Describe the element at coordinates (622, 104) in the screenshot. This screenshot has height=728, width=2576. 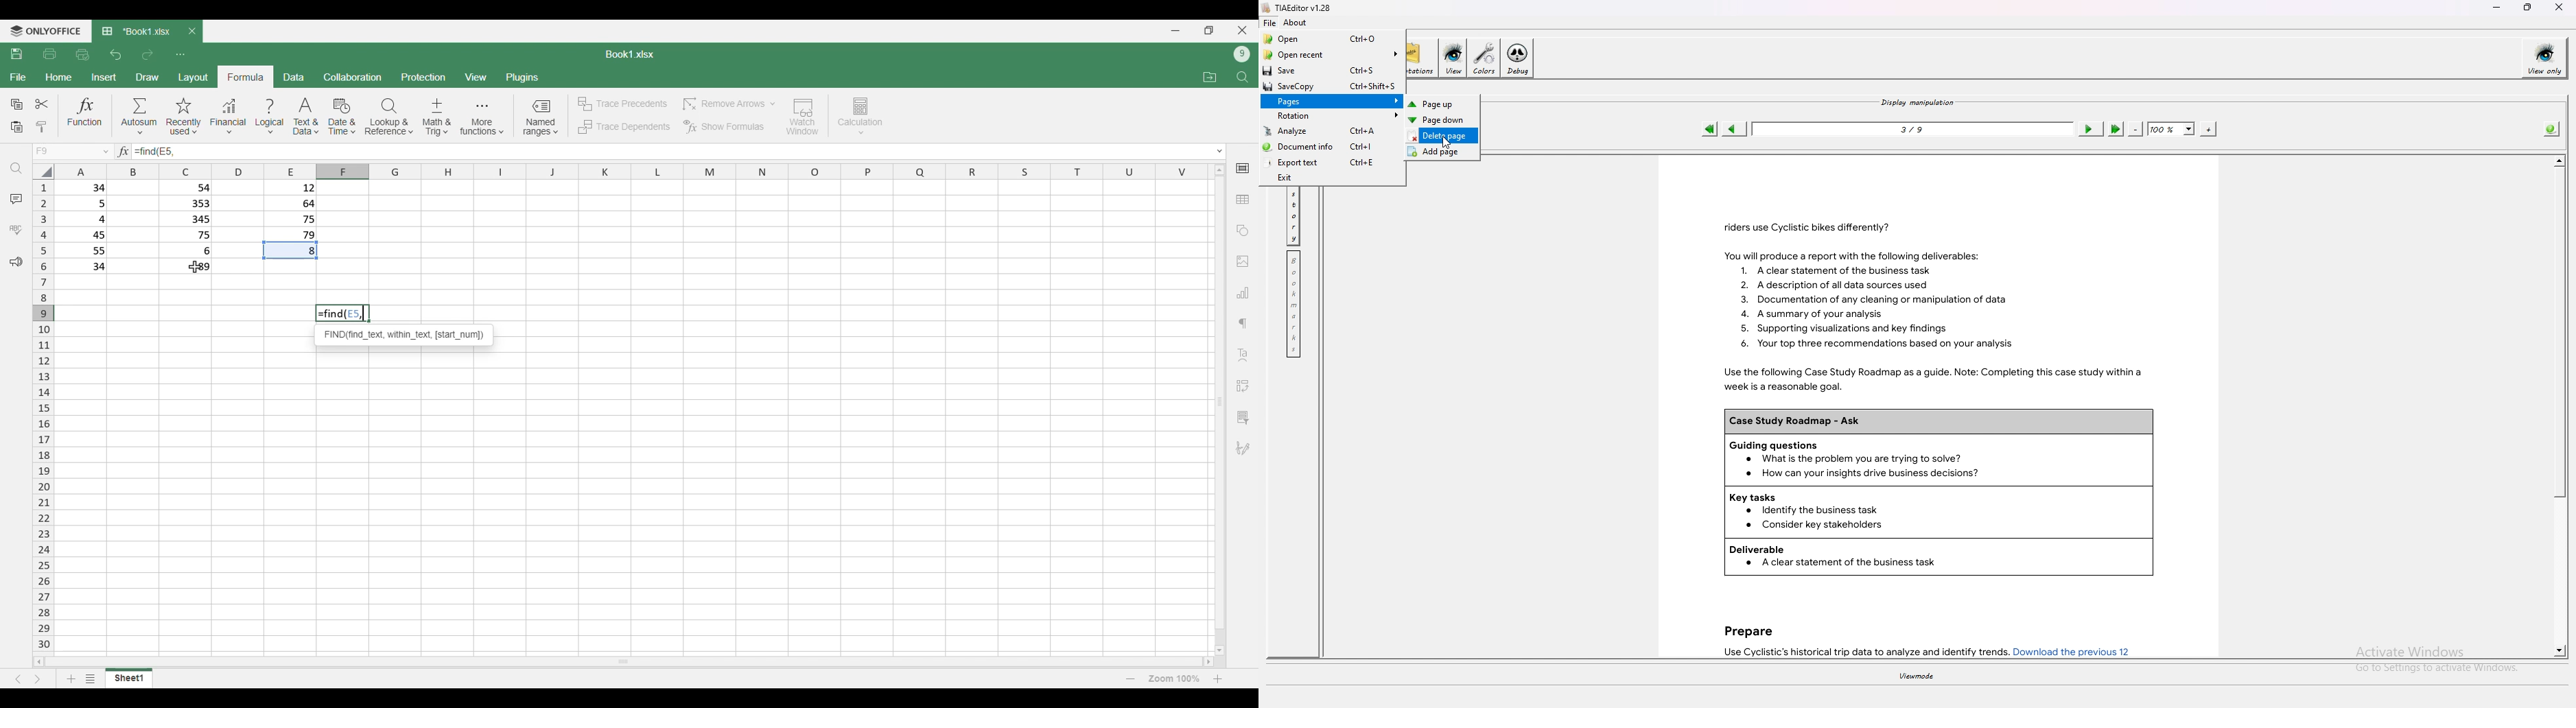
I see `Trace precedents` at that location.